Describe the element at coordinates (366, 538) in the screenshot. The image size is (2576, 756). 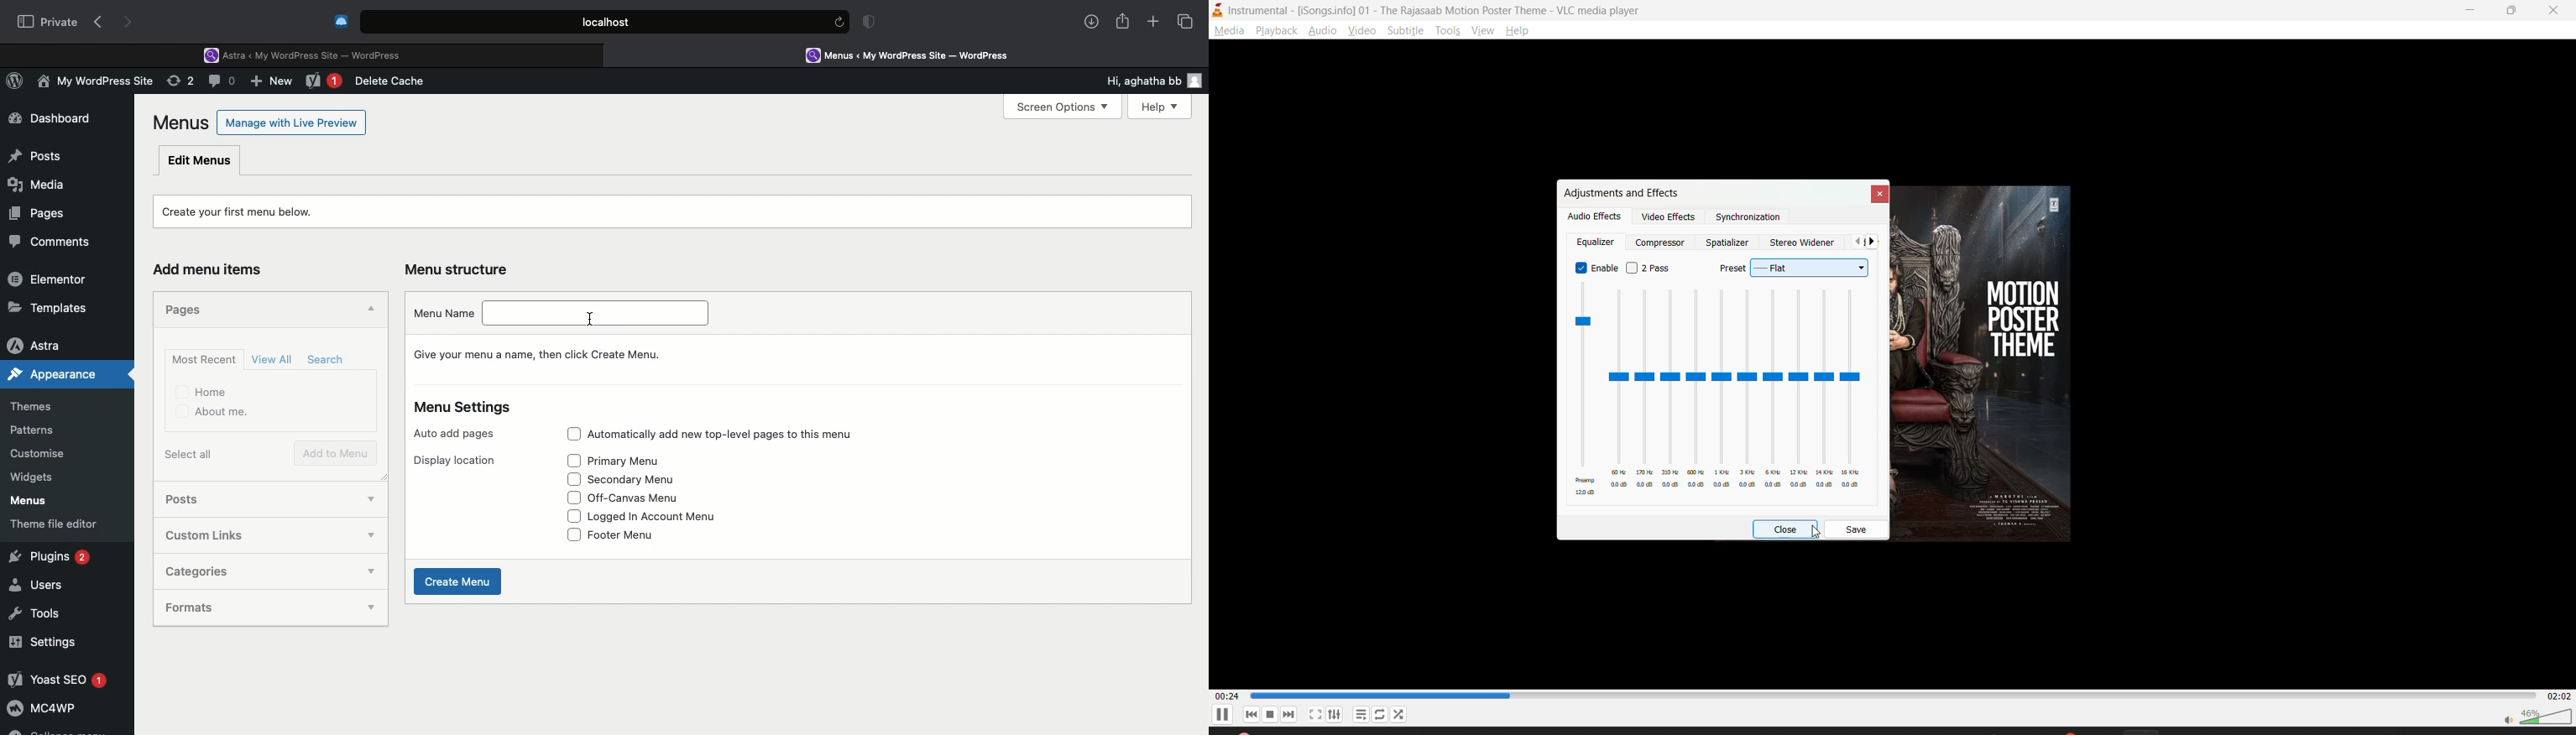
I see `show` at that location.